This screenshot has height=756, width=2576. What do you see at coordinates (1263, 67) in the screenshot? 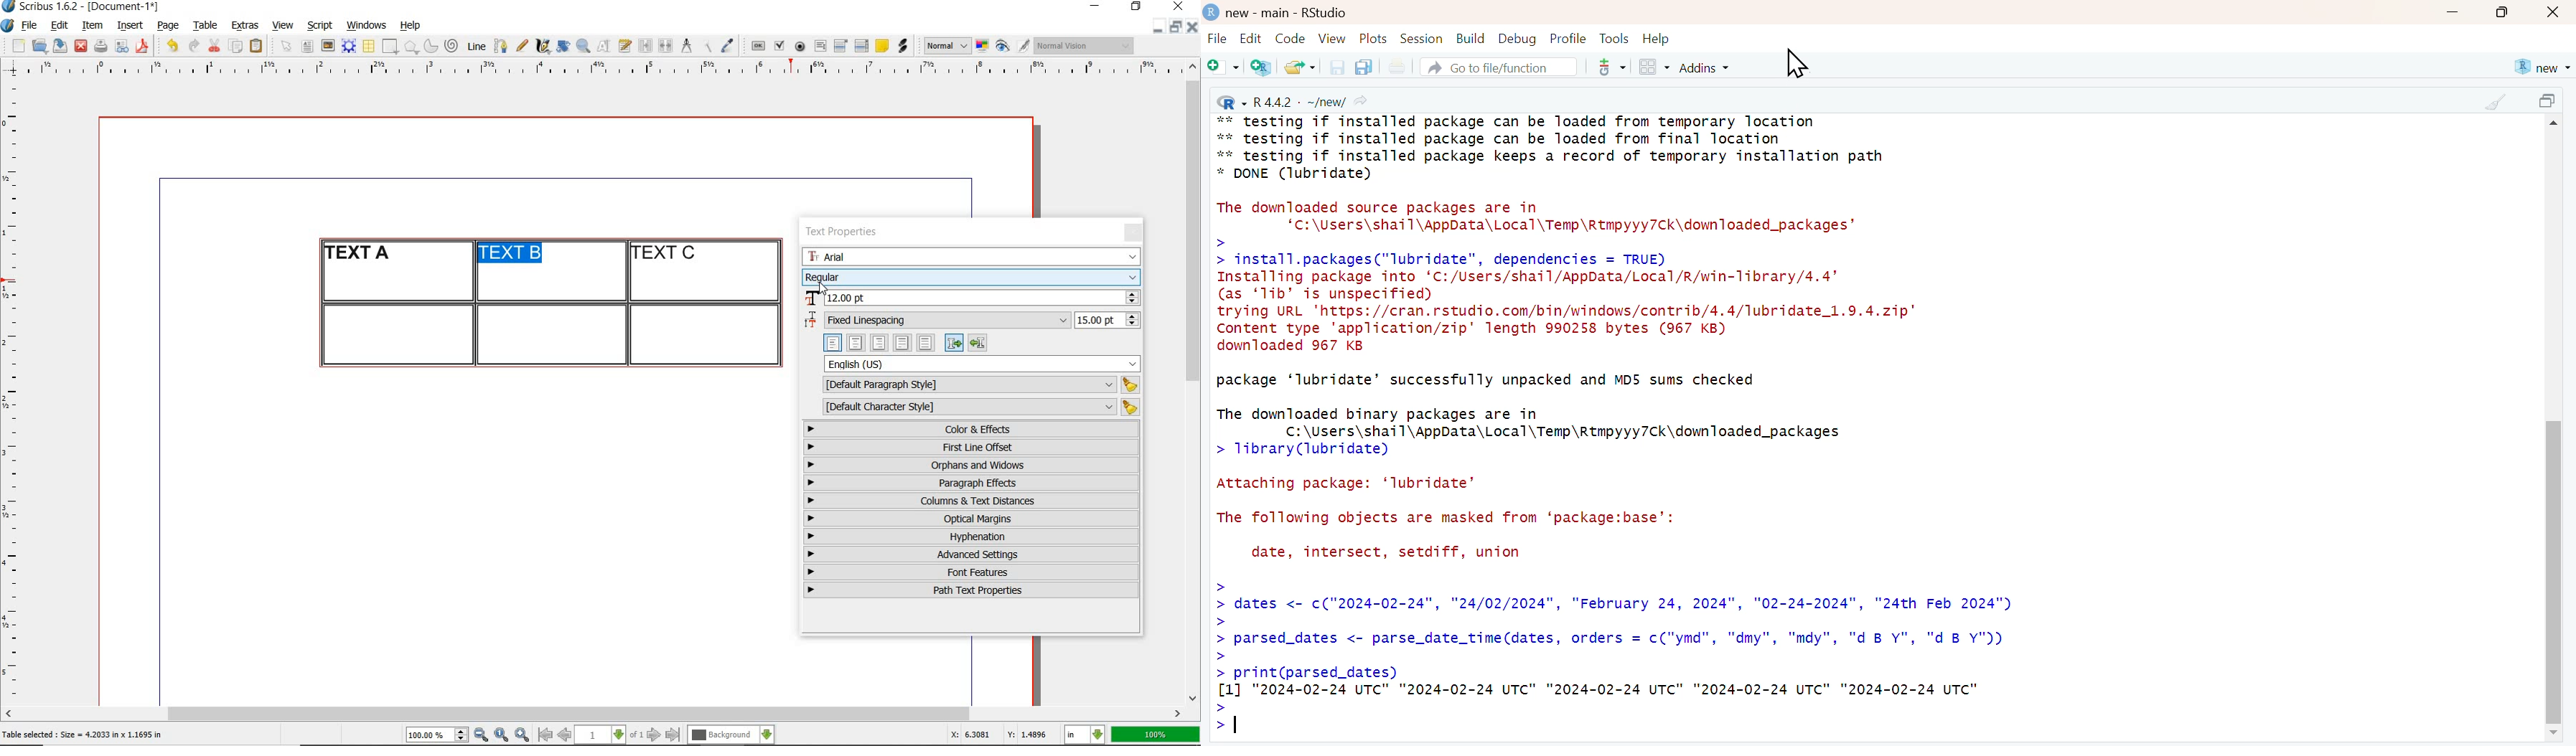
I see `Create a project` at bounding box center [1263, 67].